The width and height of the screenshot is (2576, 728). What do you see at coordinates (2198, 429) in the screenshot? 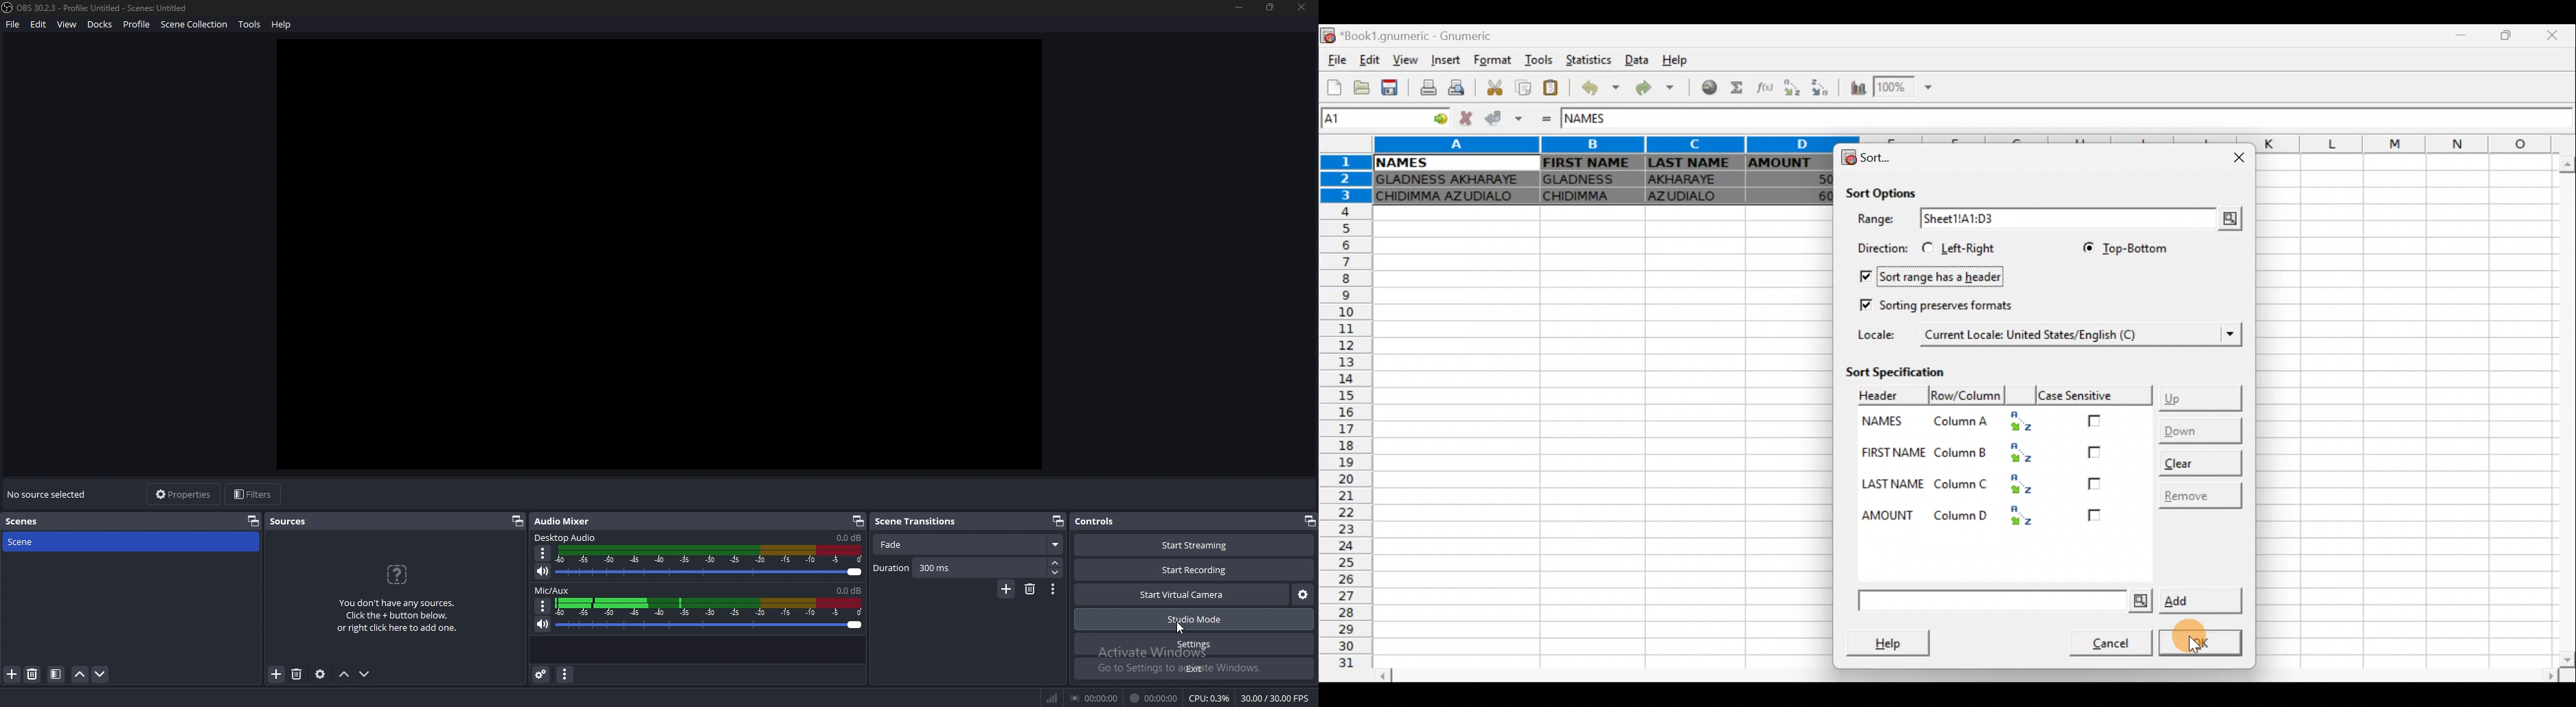
I see `Down` at bounding box center [2198, 429].